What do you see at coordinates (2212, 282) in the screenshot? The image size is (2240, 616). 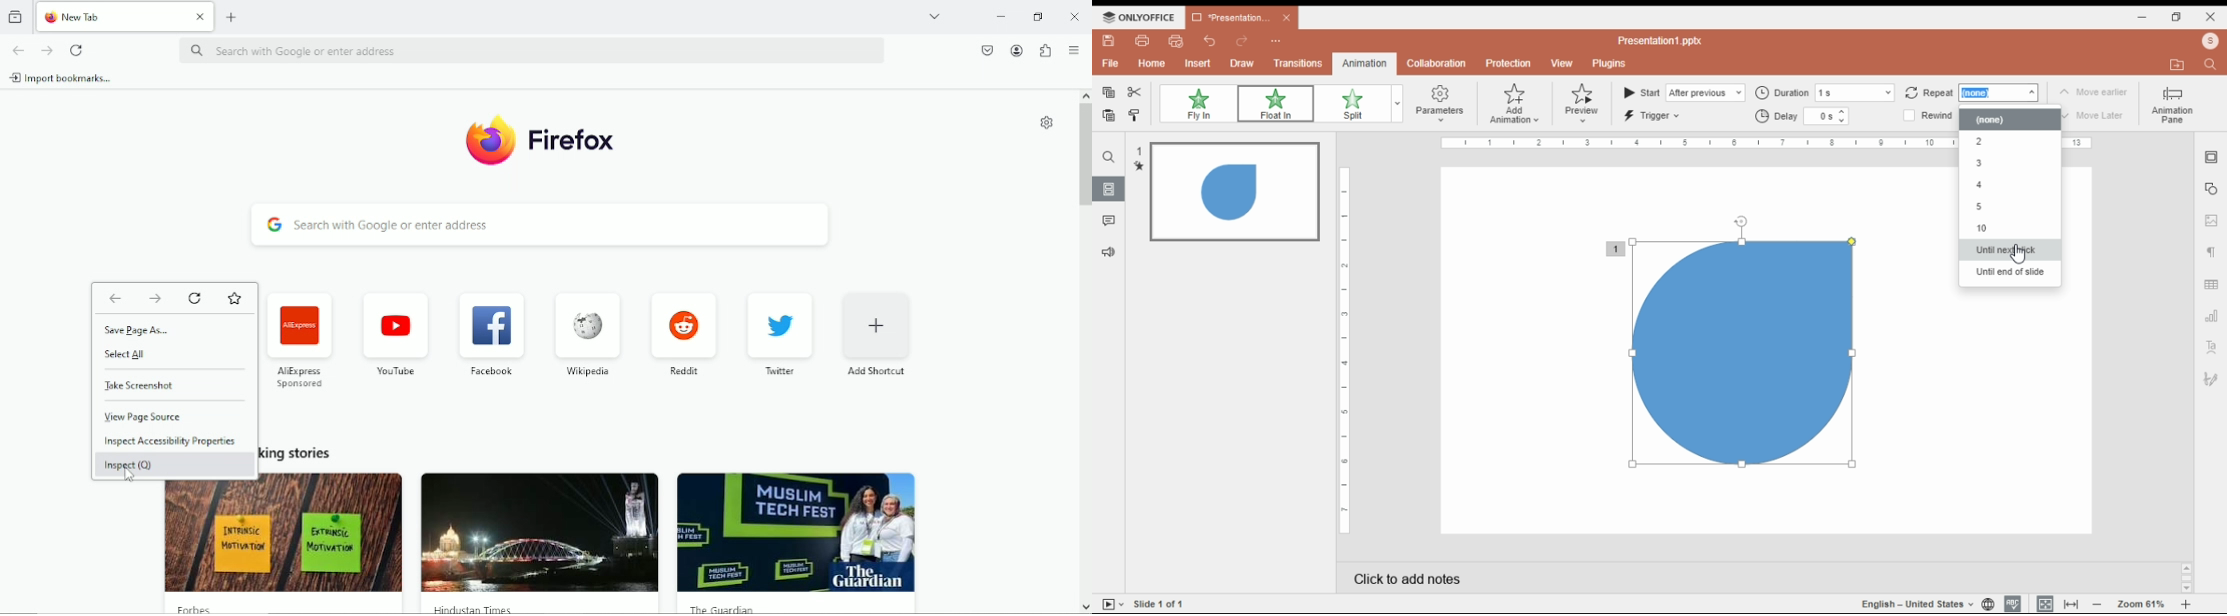 I see `table settings` at bounding box center [2212, 282].